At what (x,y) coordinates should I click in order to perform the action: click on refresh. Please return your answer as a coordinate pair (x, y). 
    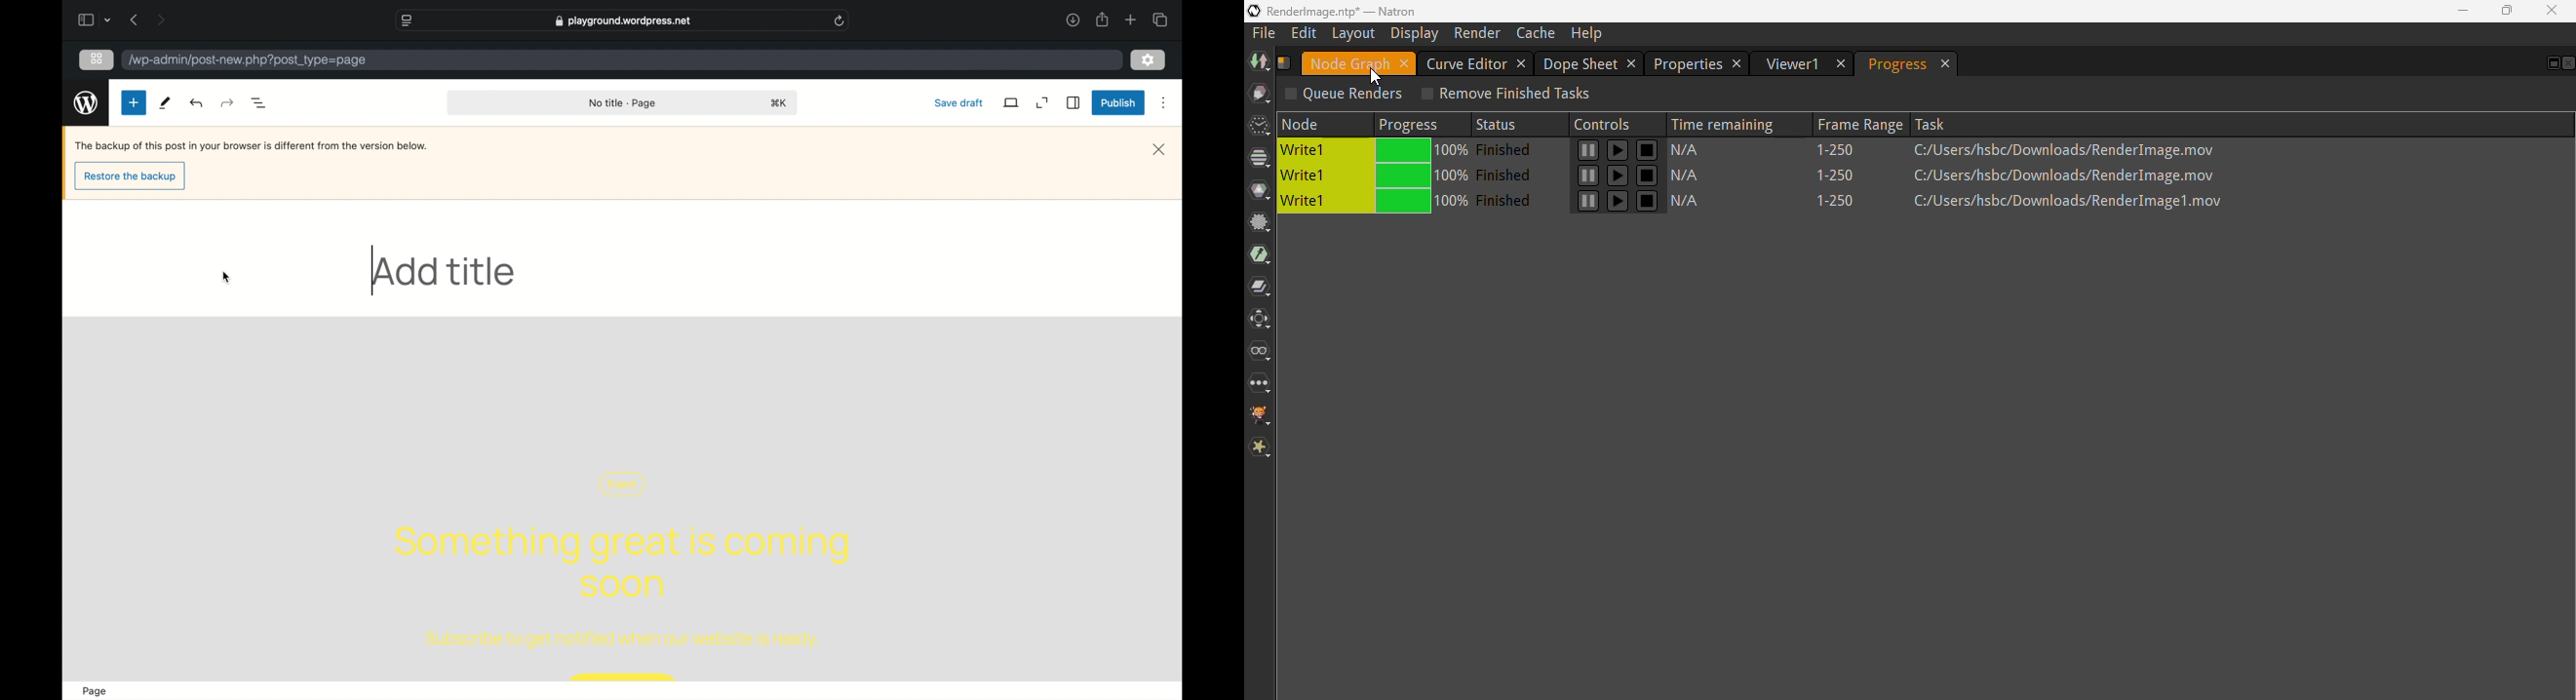
    Looking at the image, I should click on (840, 21).